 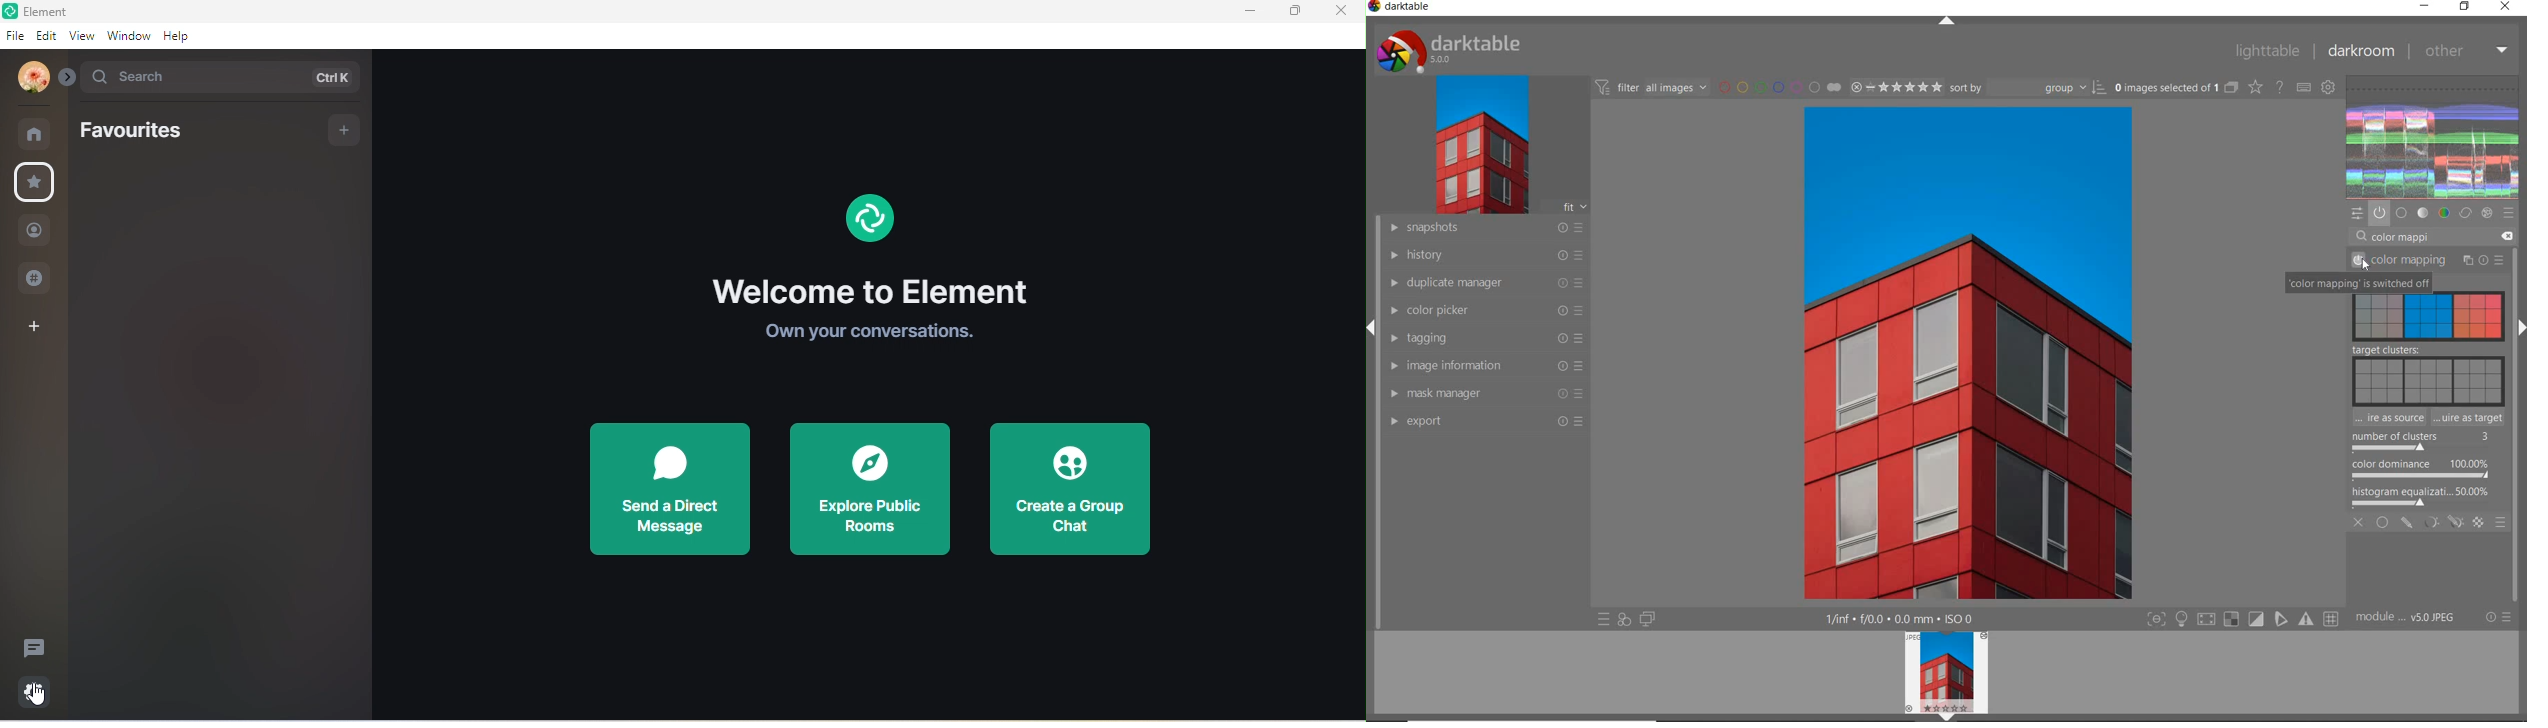 I want to click on expand, so click(x=67, y=74).